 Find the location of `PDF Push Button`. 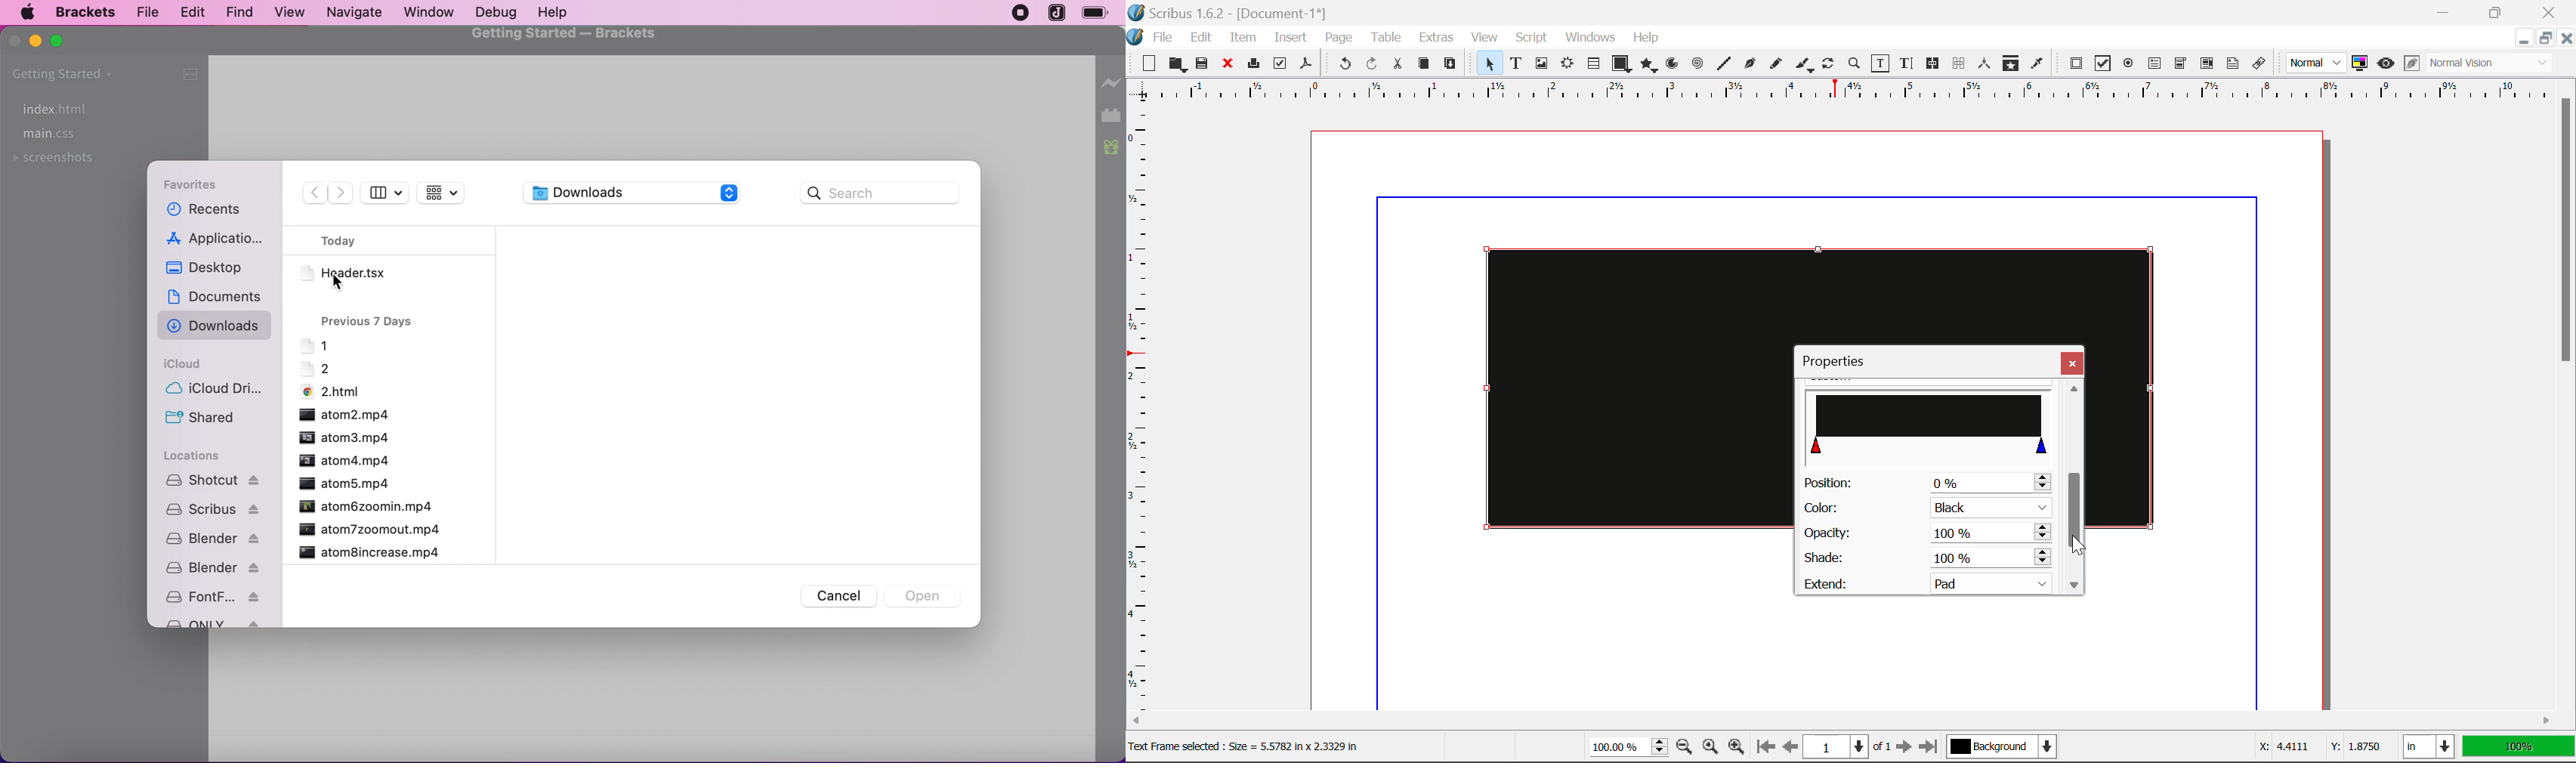

PDF Push Button is located at coordinates (2076, 63).